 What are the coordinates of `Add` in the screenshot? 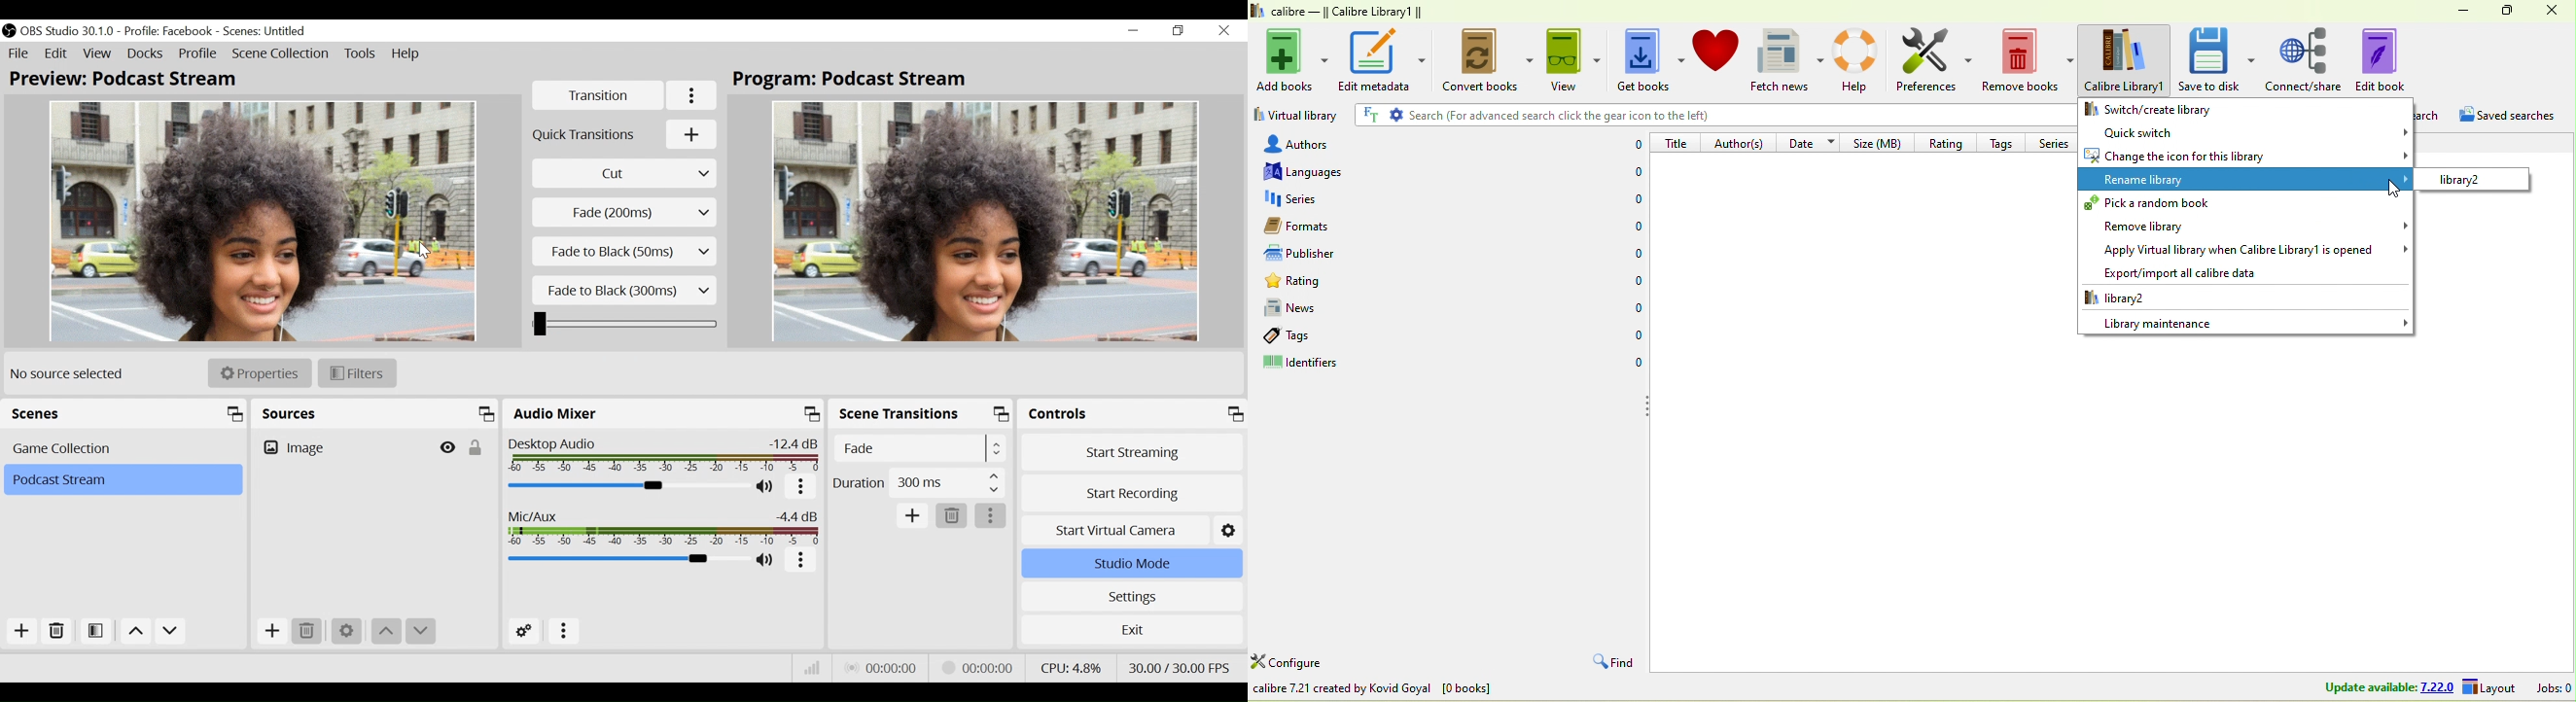 It's located at (274, 631).